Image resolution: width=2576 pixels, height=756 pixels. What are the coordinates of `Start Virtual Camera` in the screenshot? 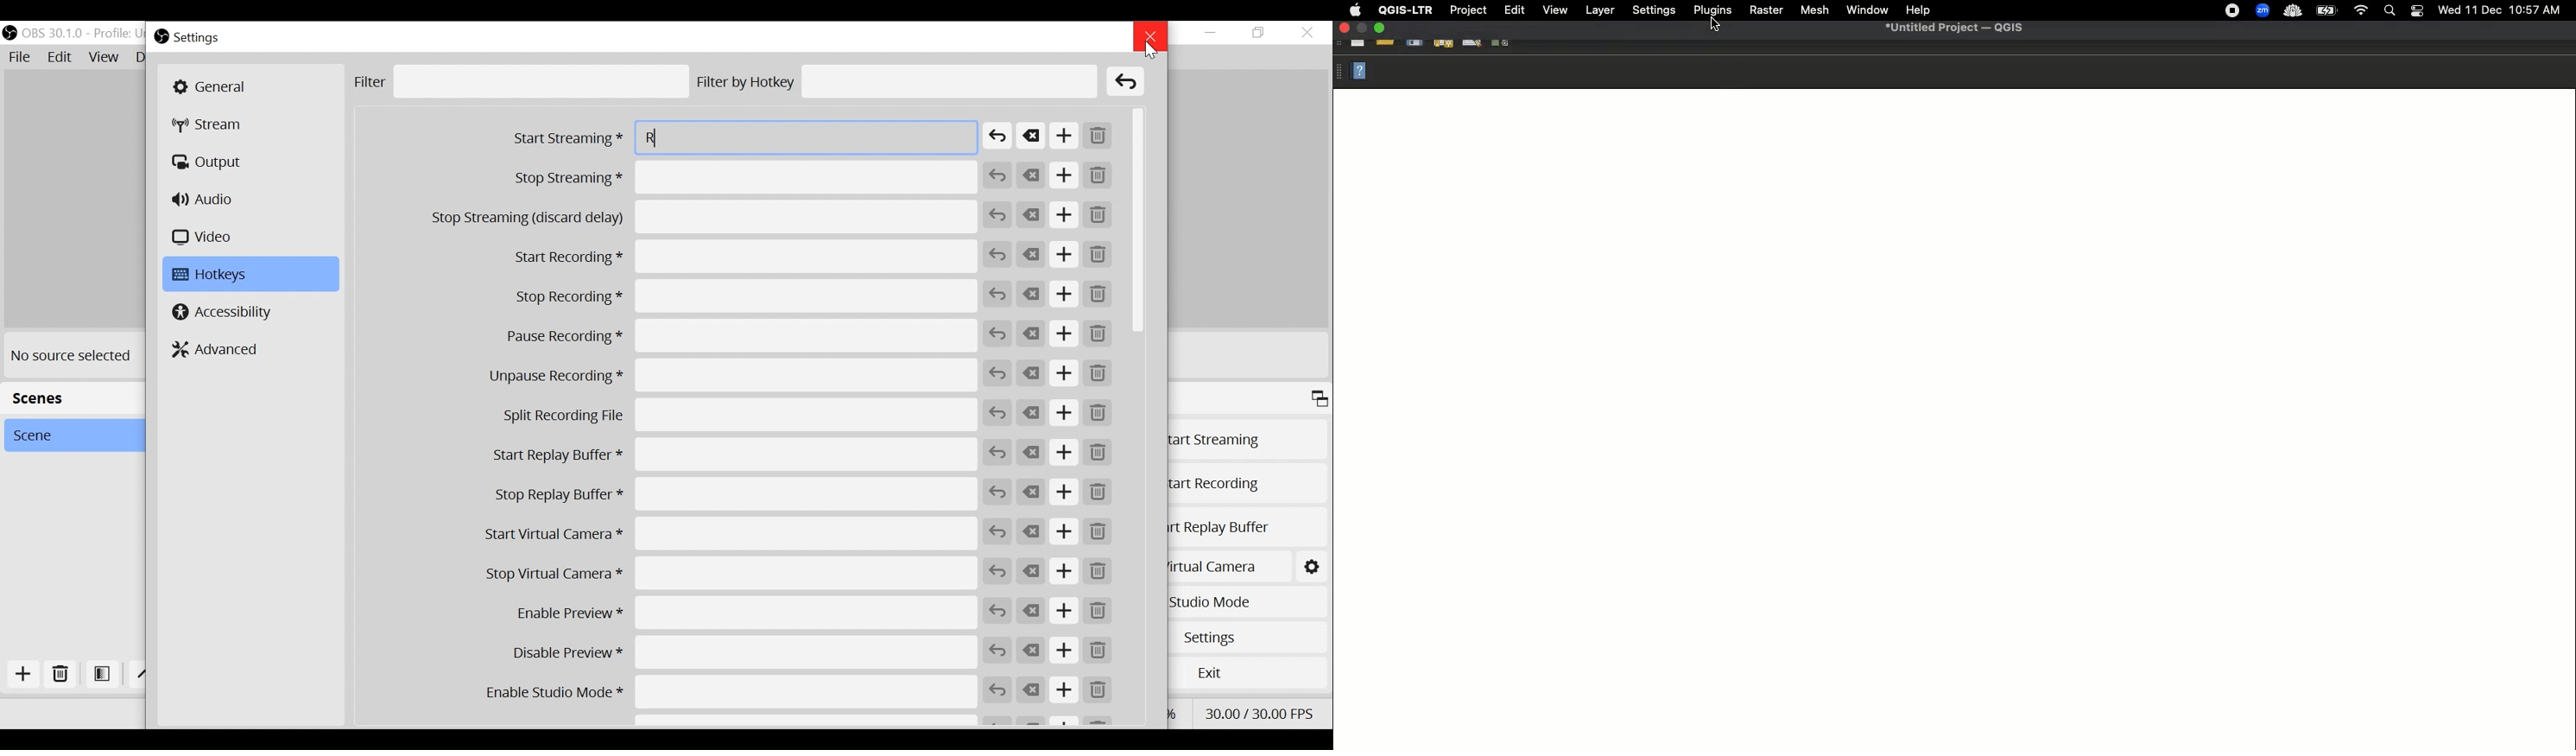 It's located at (732, 533).